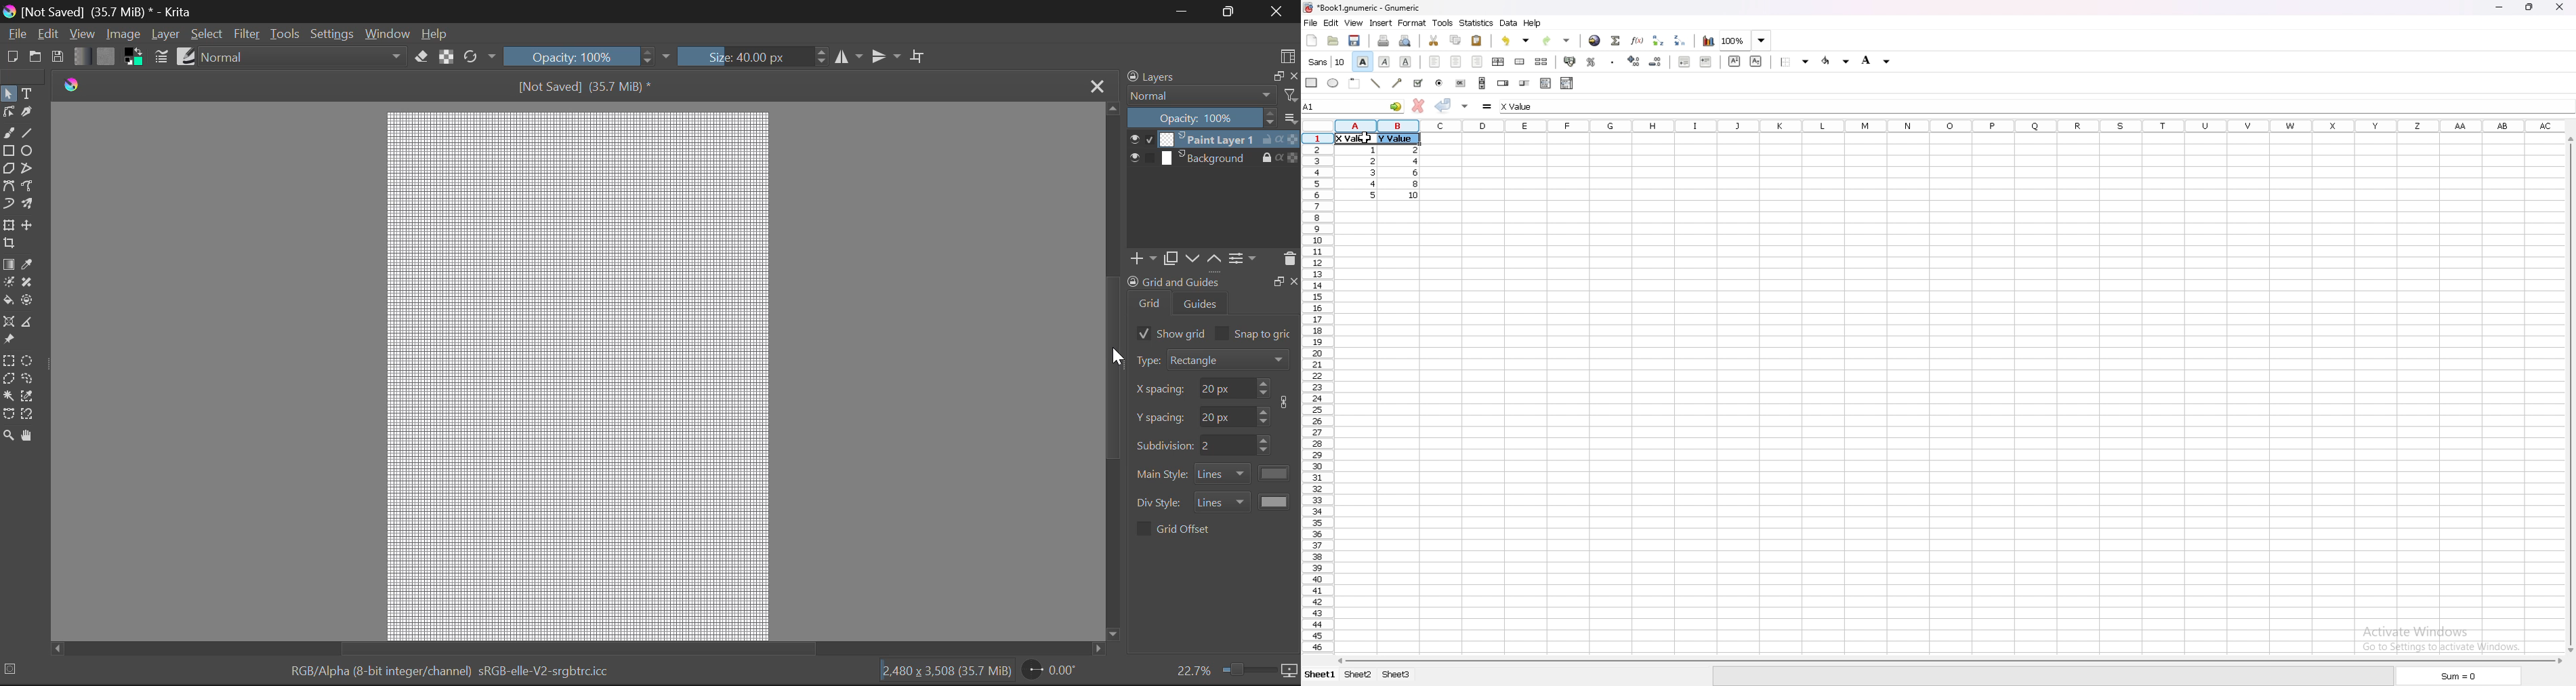 This screenshot has width=2576, height=700. I want to click on , so click(1295, 280).